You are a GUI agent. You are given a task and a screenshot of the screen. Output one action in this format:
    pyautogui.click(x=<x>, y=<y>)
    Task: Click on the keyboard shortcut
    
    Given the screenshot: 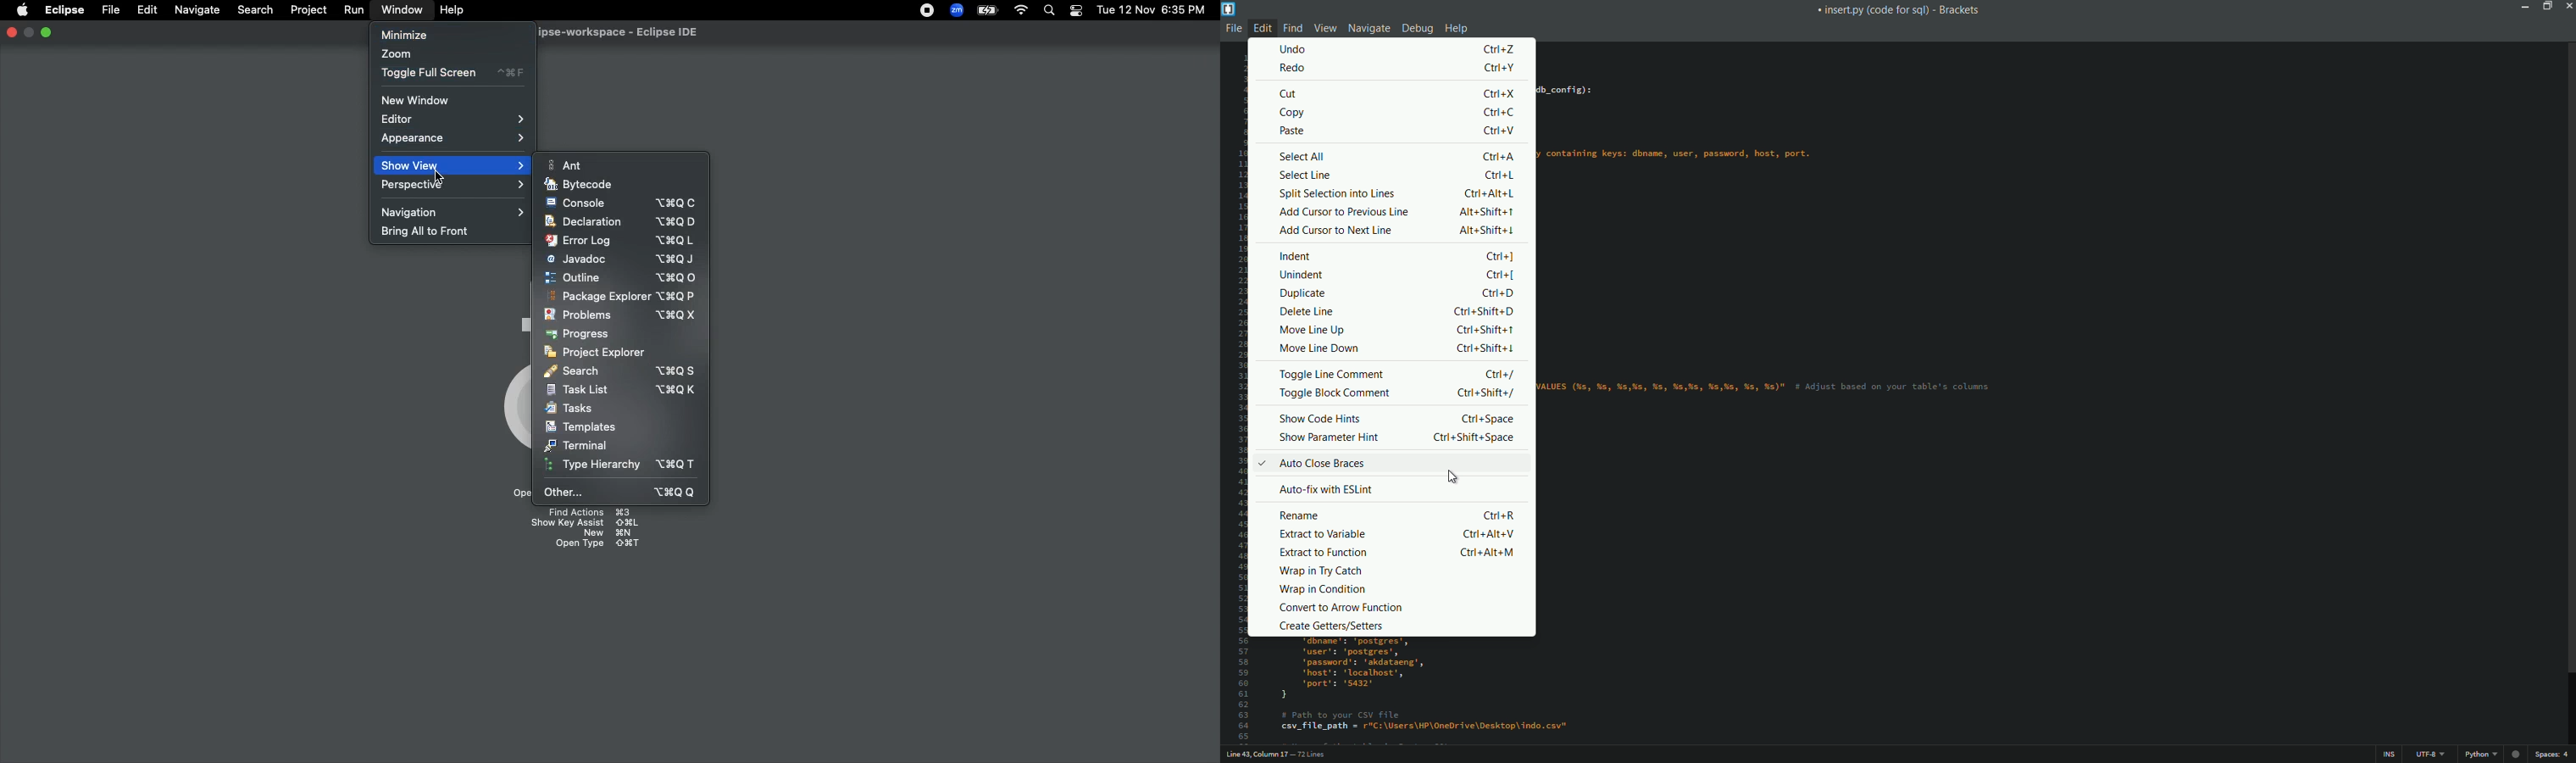 What is the action you would take?
    pyautogui.click(x=1473, y=438)
    